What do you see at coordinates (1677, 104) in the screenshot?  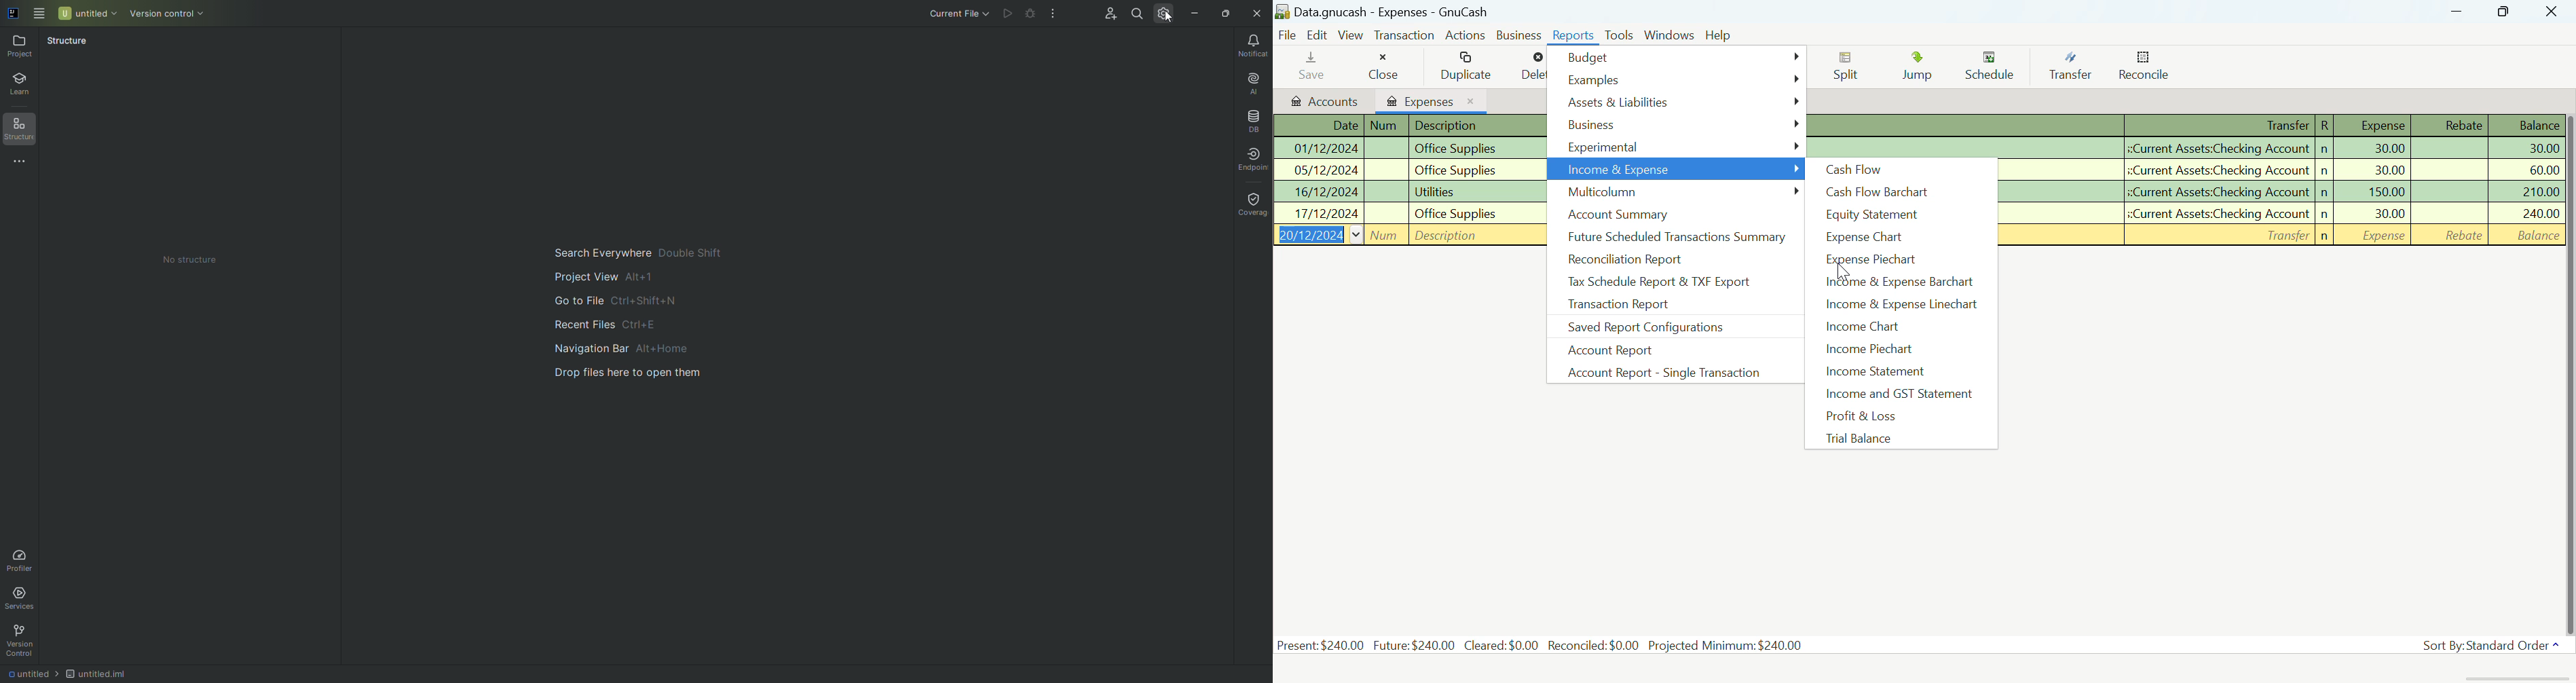 I see `Assets & Liabilities` at bounding box center [1677, 104].